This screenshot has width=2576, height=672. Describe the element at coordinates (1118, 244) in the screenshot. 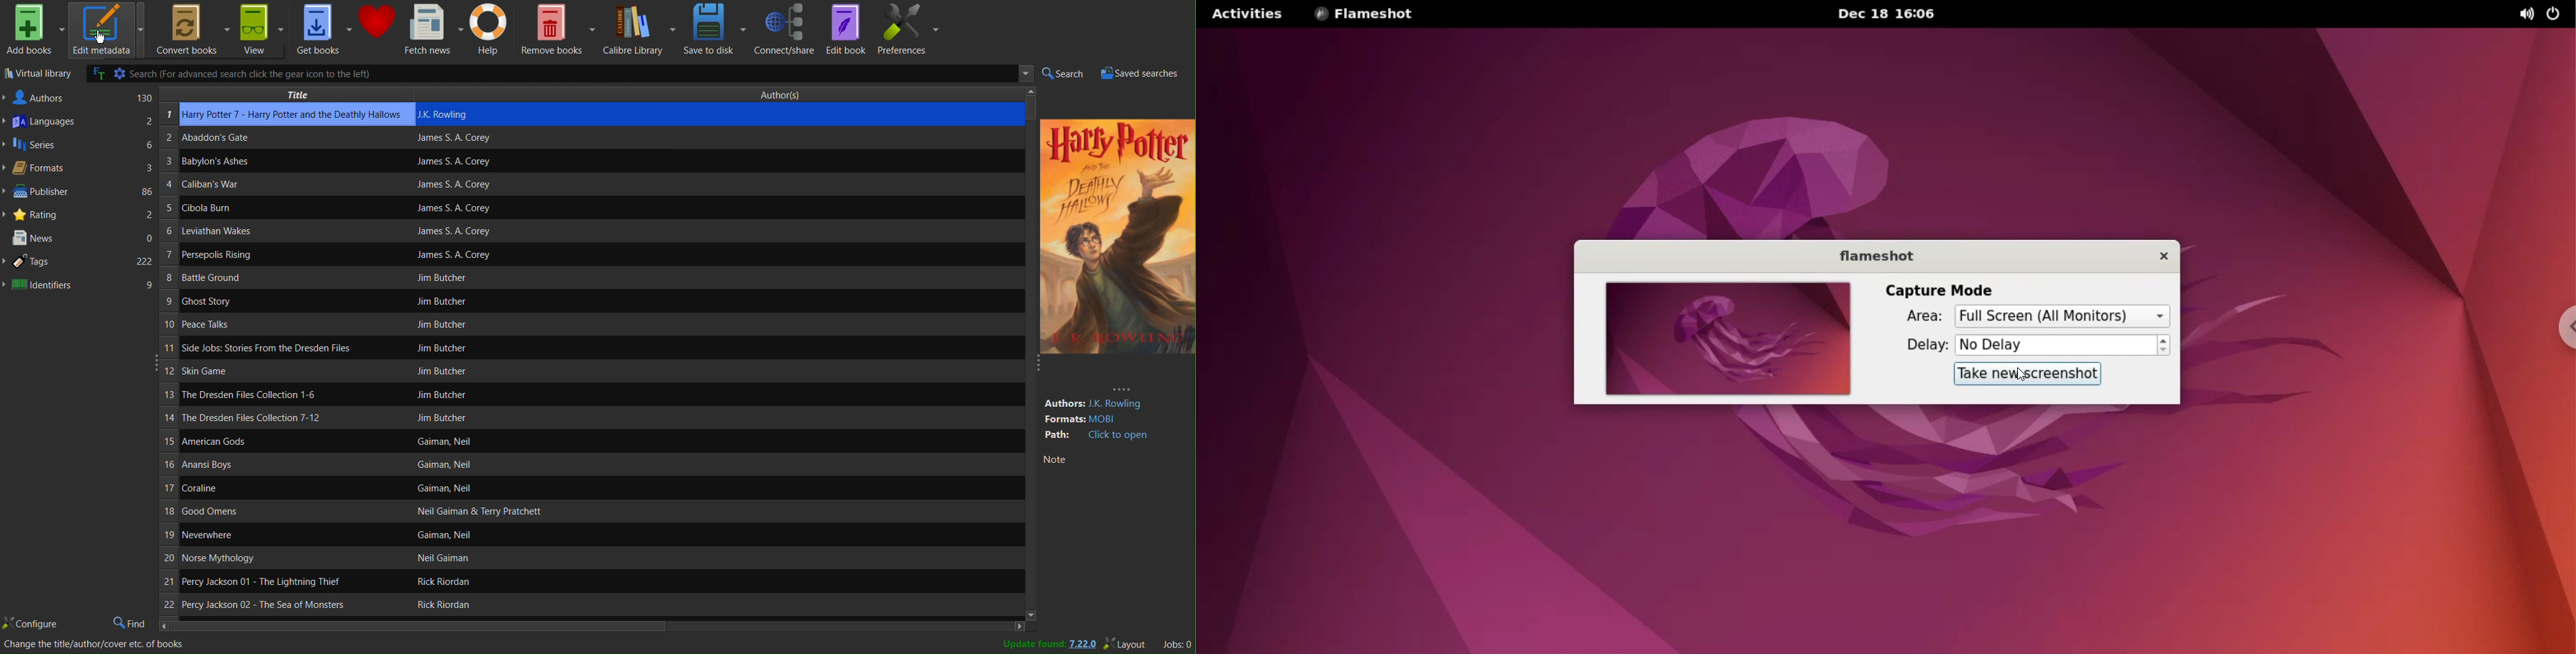

I see `Book preview` at that location.